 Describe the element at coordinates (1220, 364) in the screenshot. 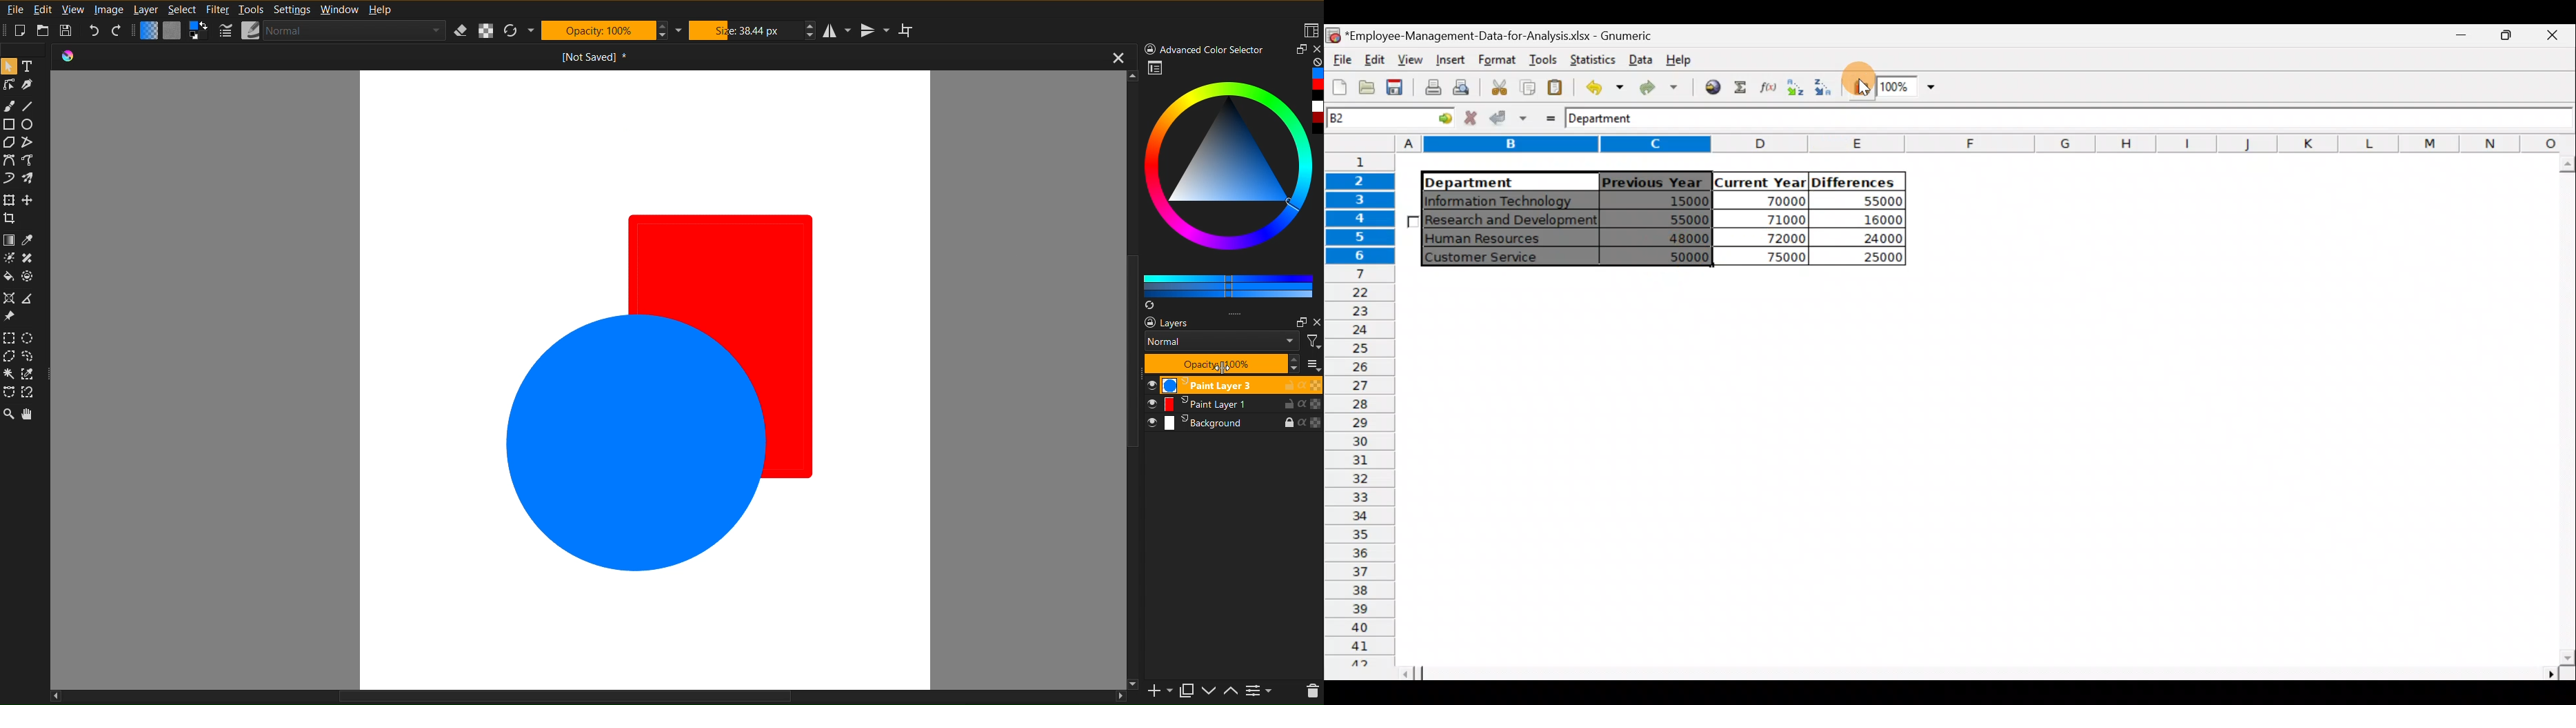

I see `Opacity 100%` at that location.